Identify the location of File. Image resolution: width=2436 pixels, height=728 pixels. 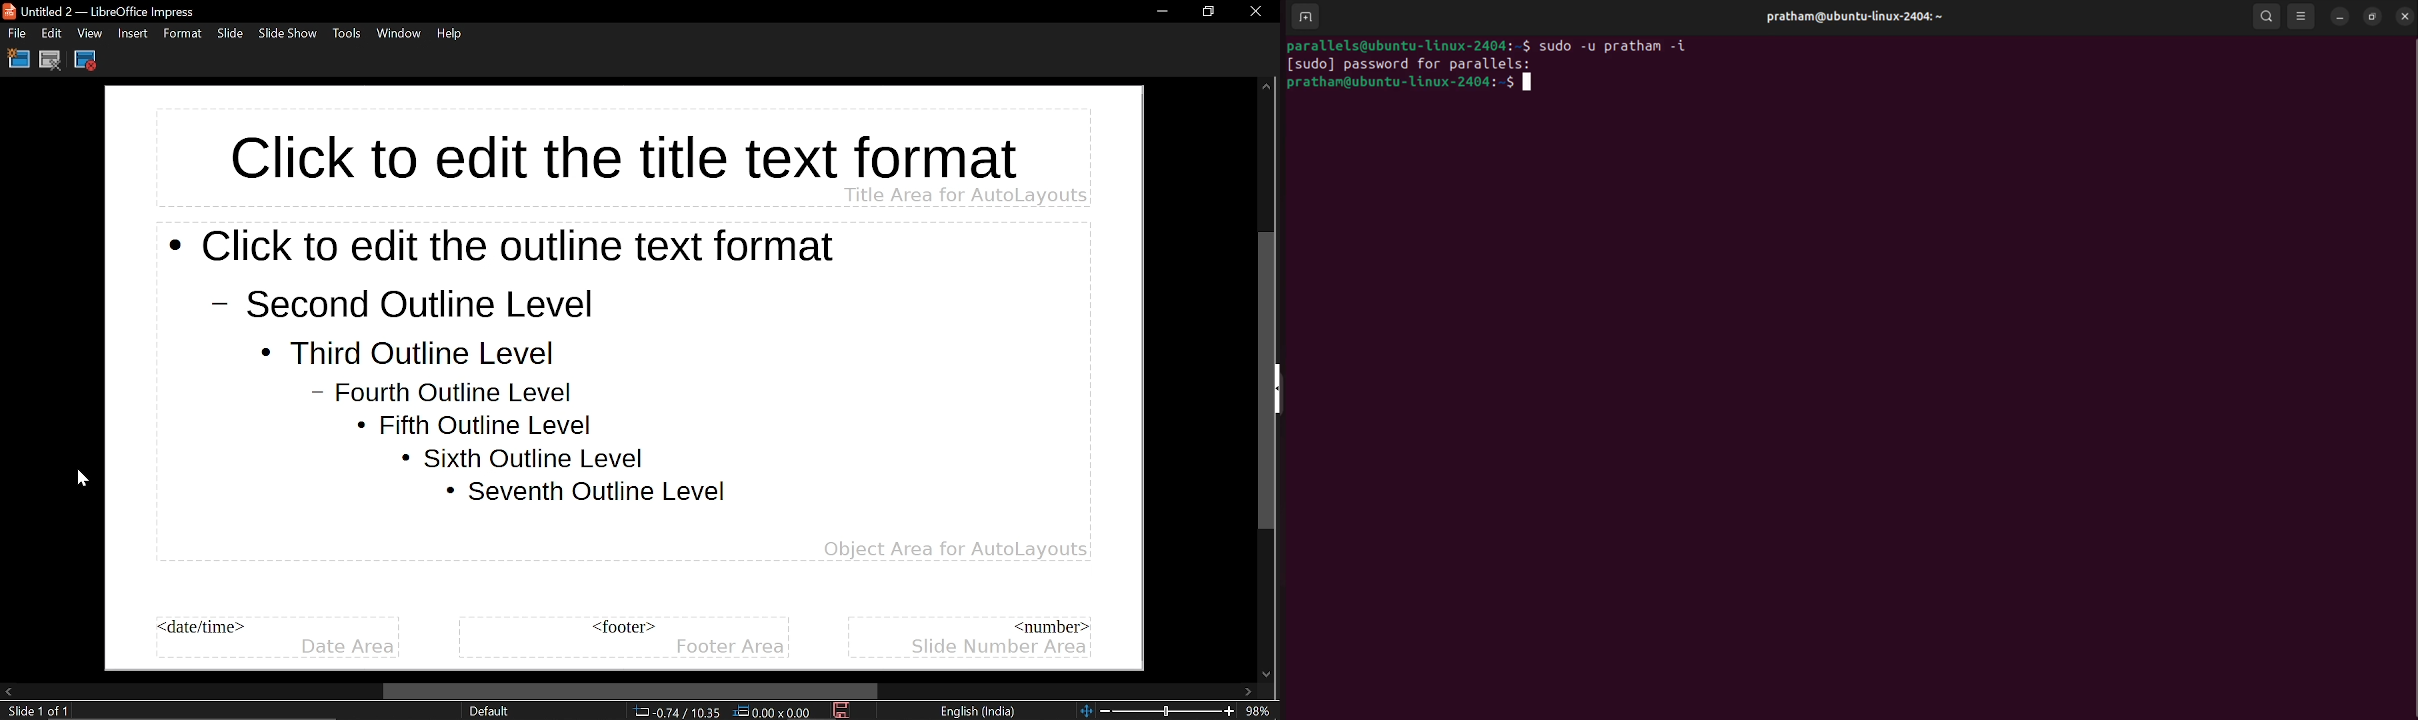
(15, 33).